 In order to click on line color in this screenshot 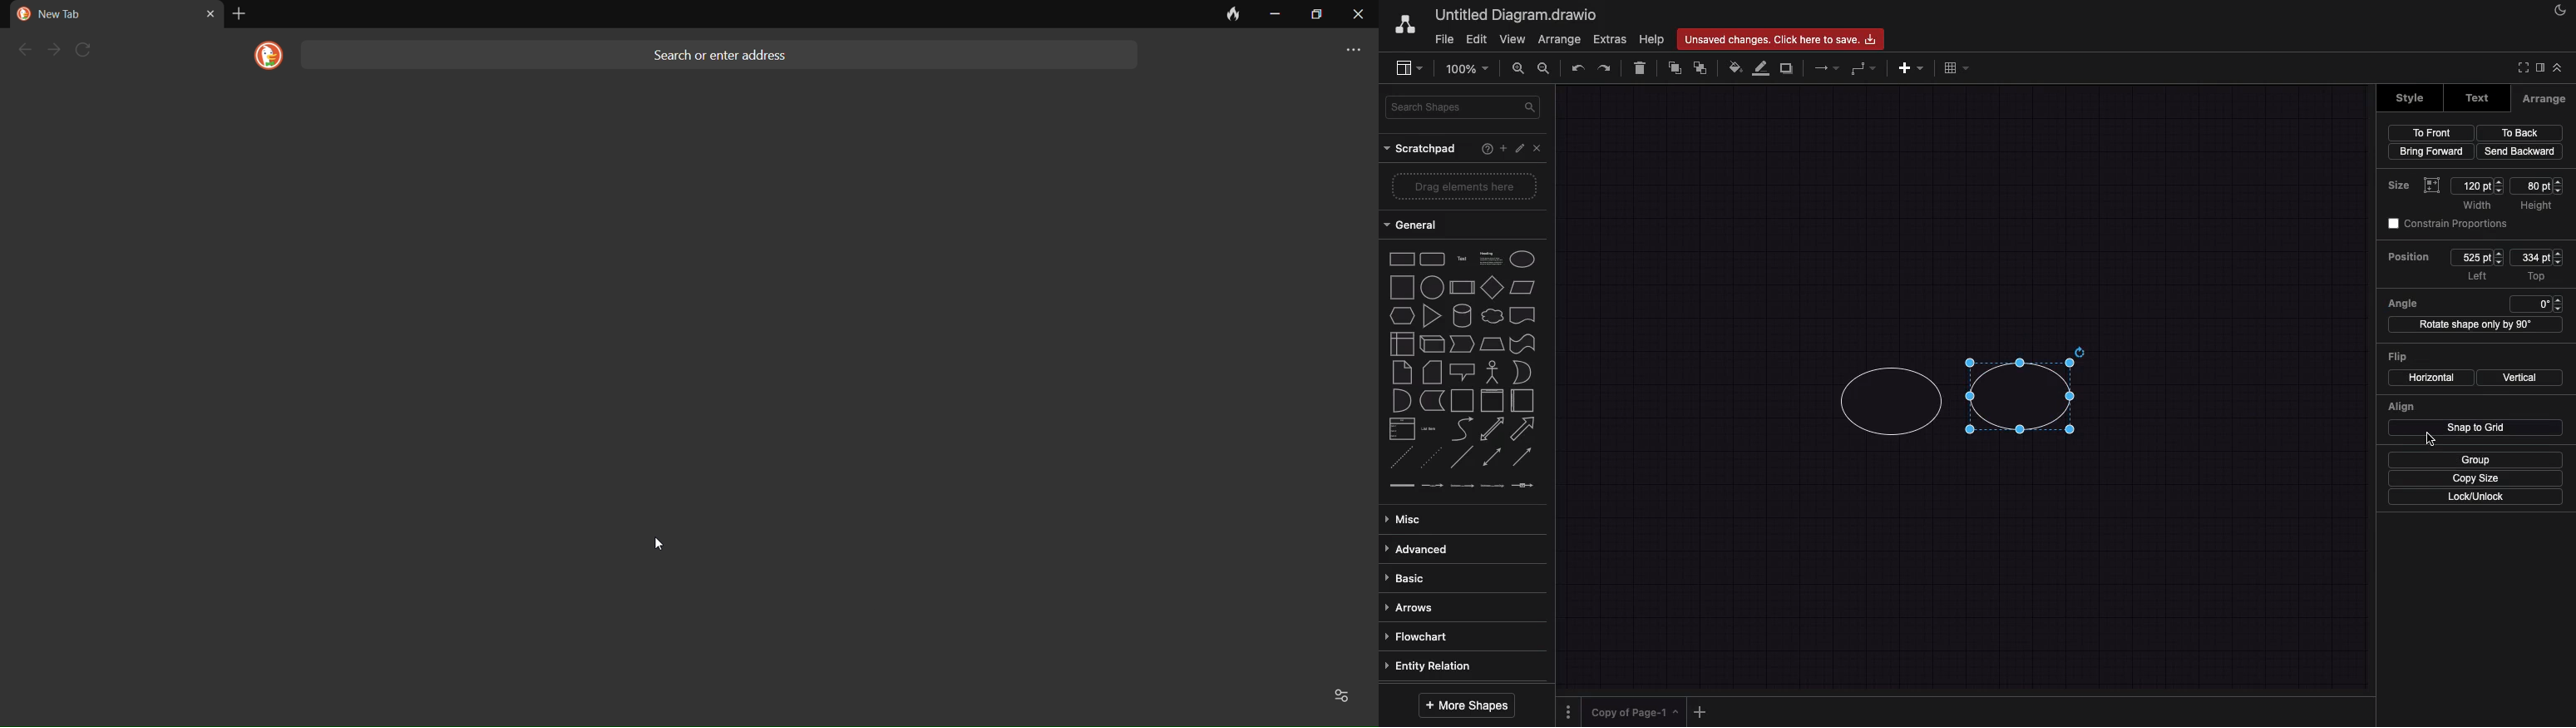, I will do `click(1759, 67)`.